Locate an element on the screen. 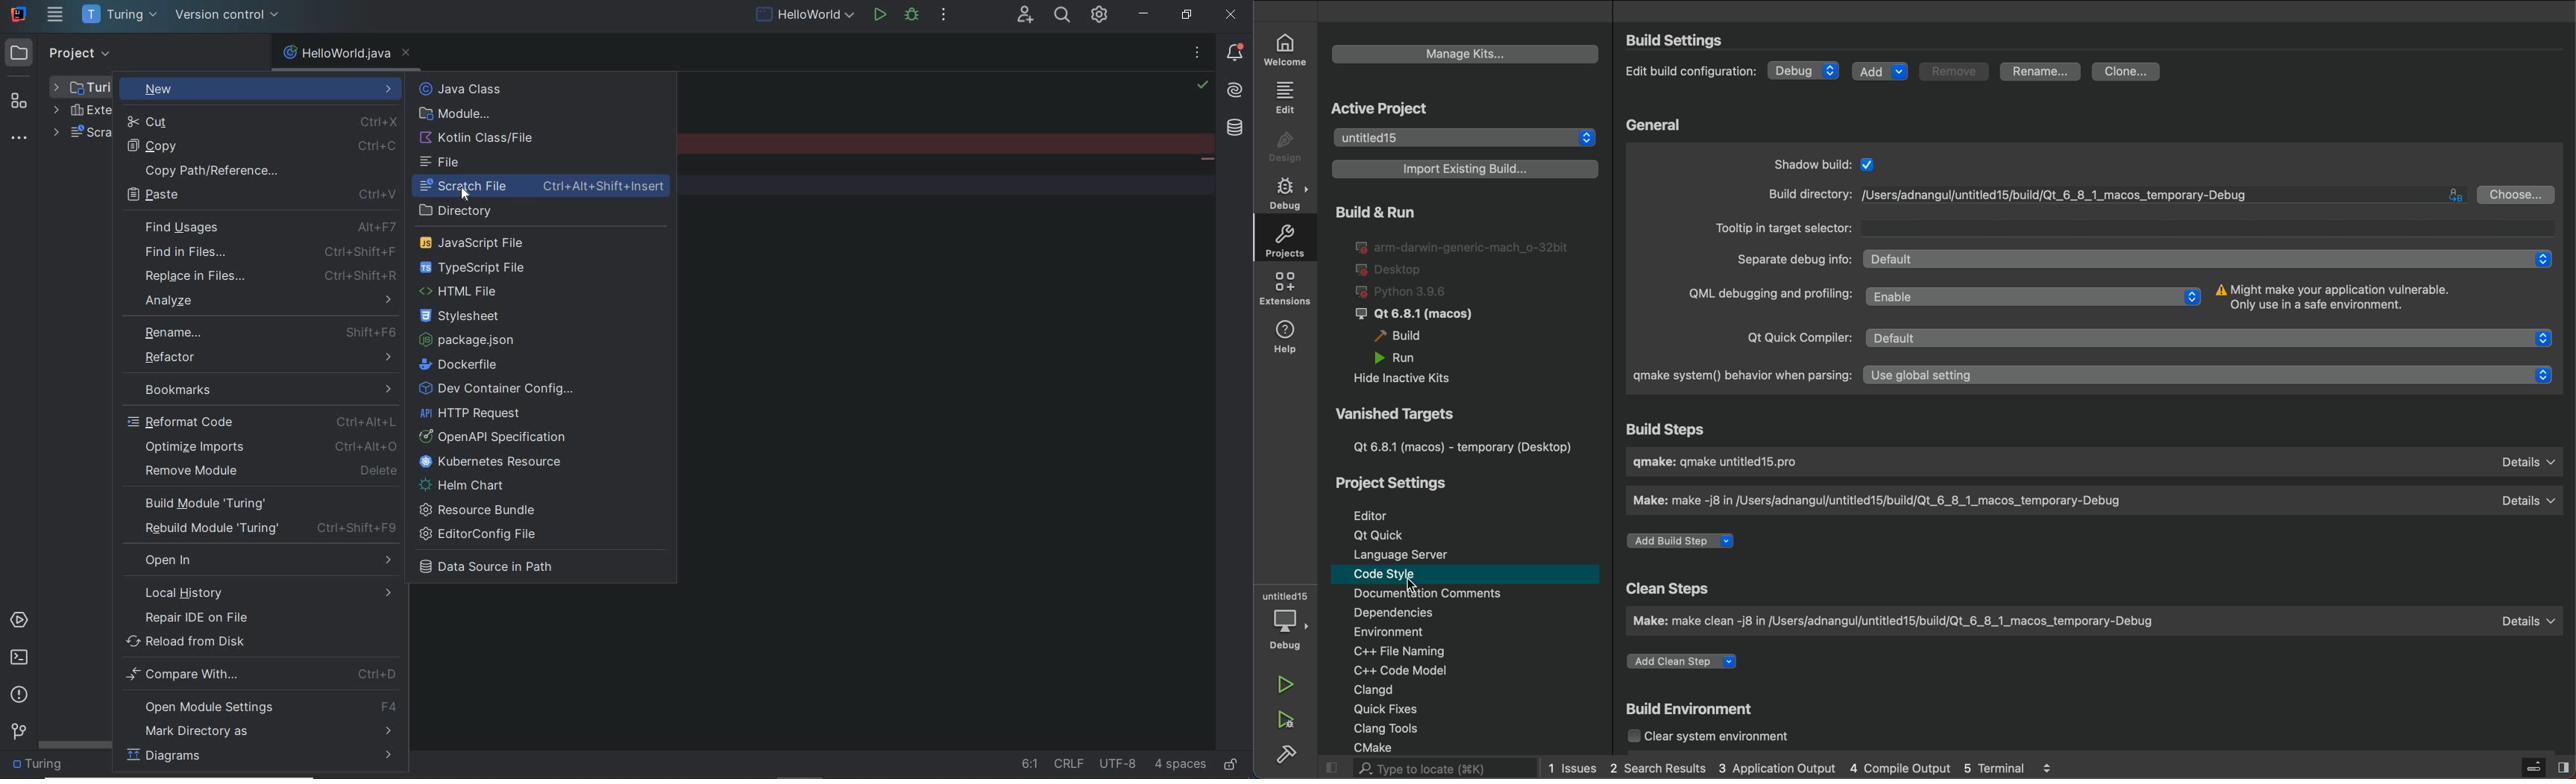 Image resolution: width=2576 pixels, height=784 pixels. build types is located at coordinates (1456, 297).